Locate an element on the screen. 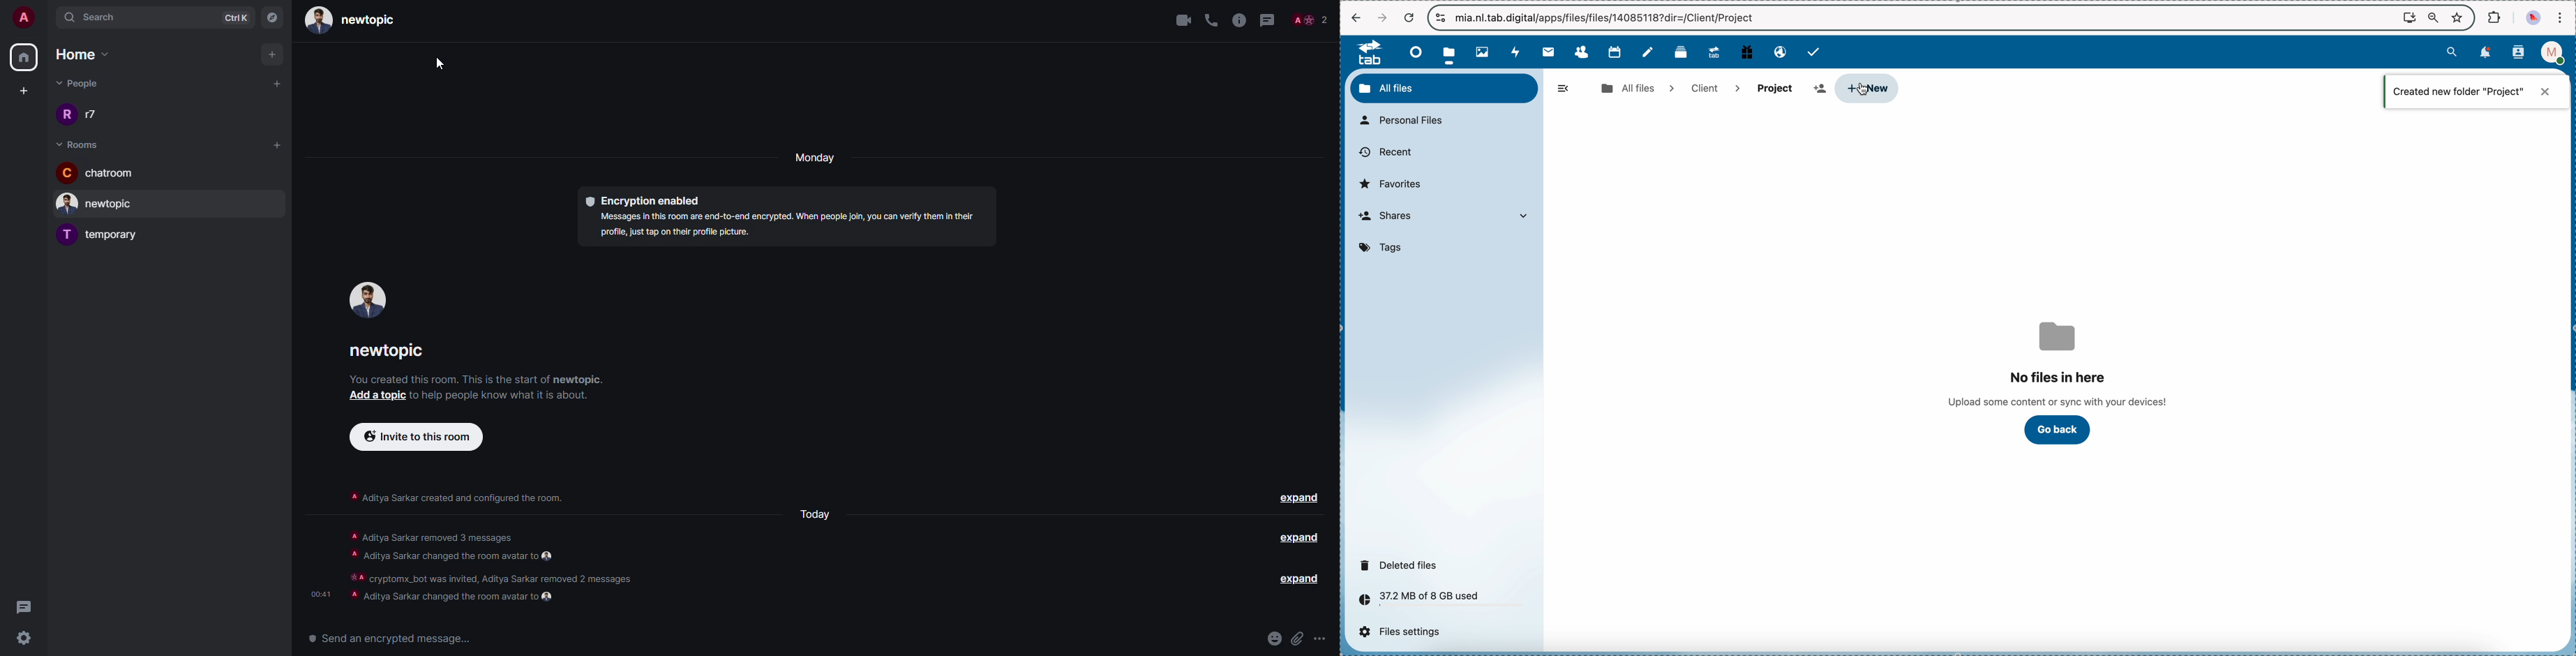  tasks is located at coordinates (1815, 52).